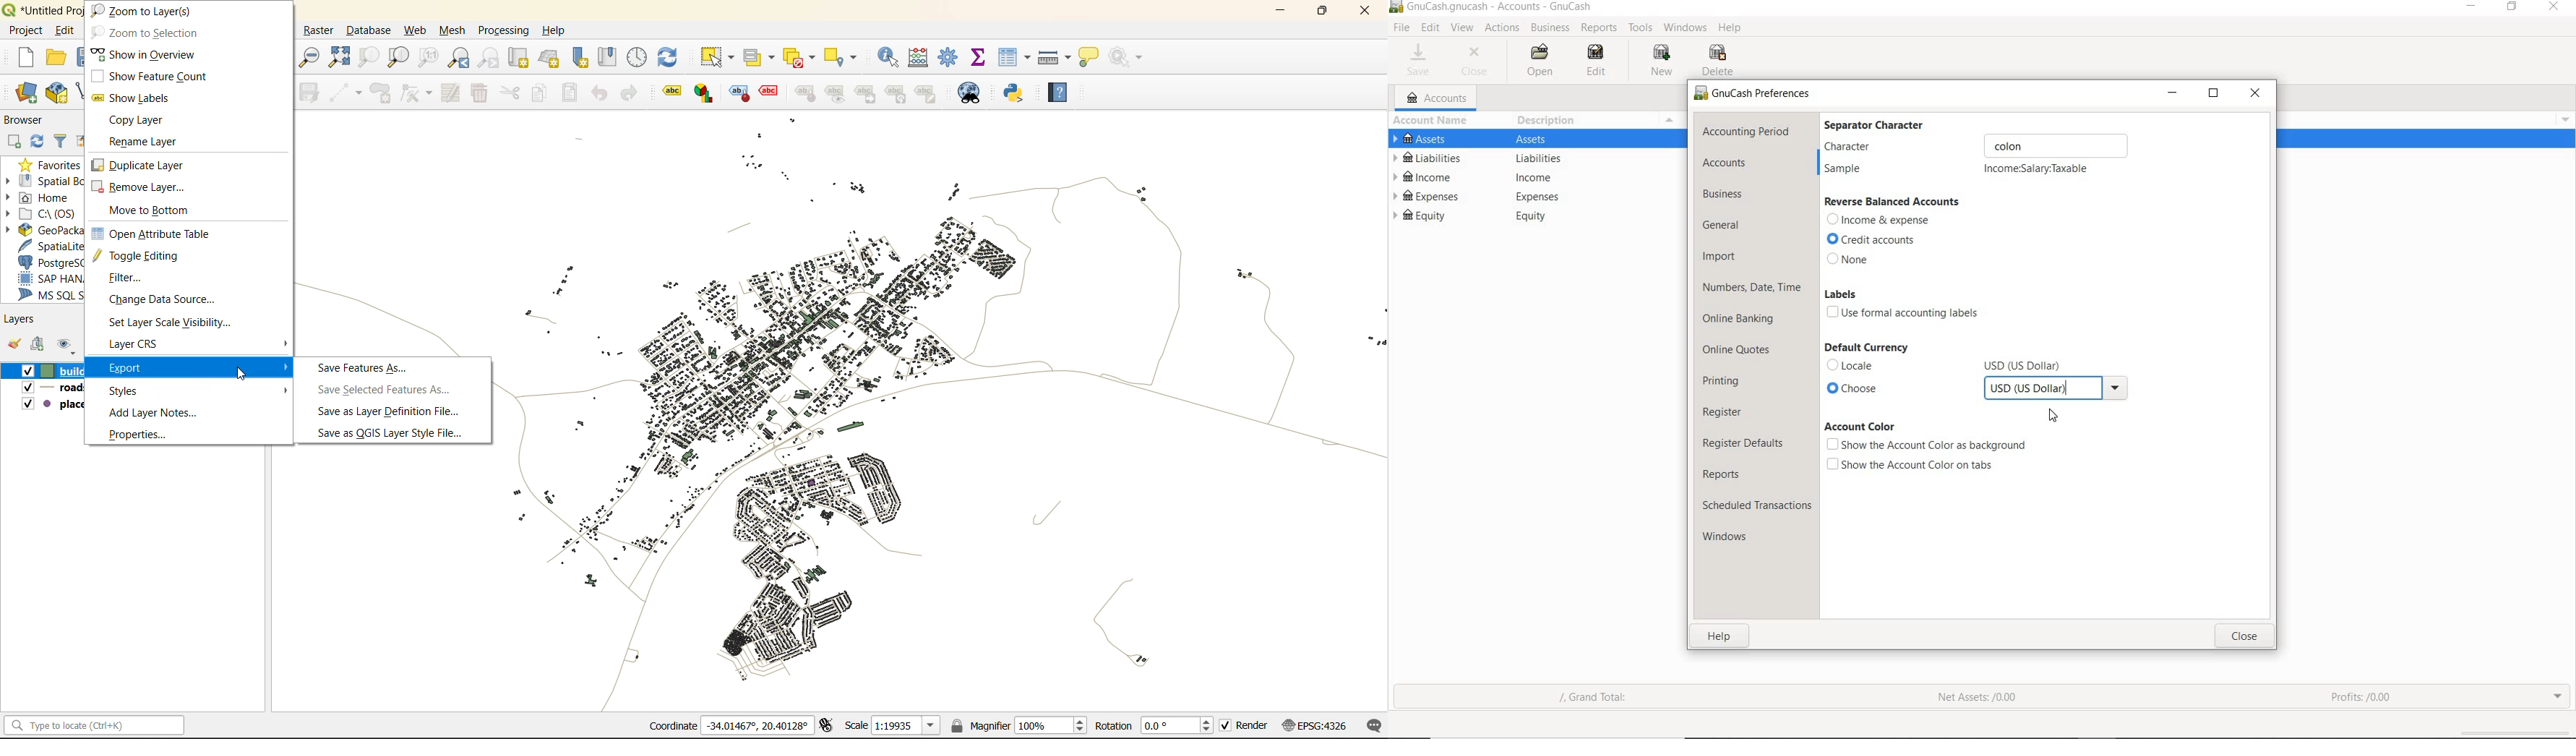 This screenshot has height=756, width=2576. What do you see at coordinates (862, 95) in the screenshot?
I see `move a label and diagram` at bounding box center [862, 95].